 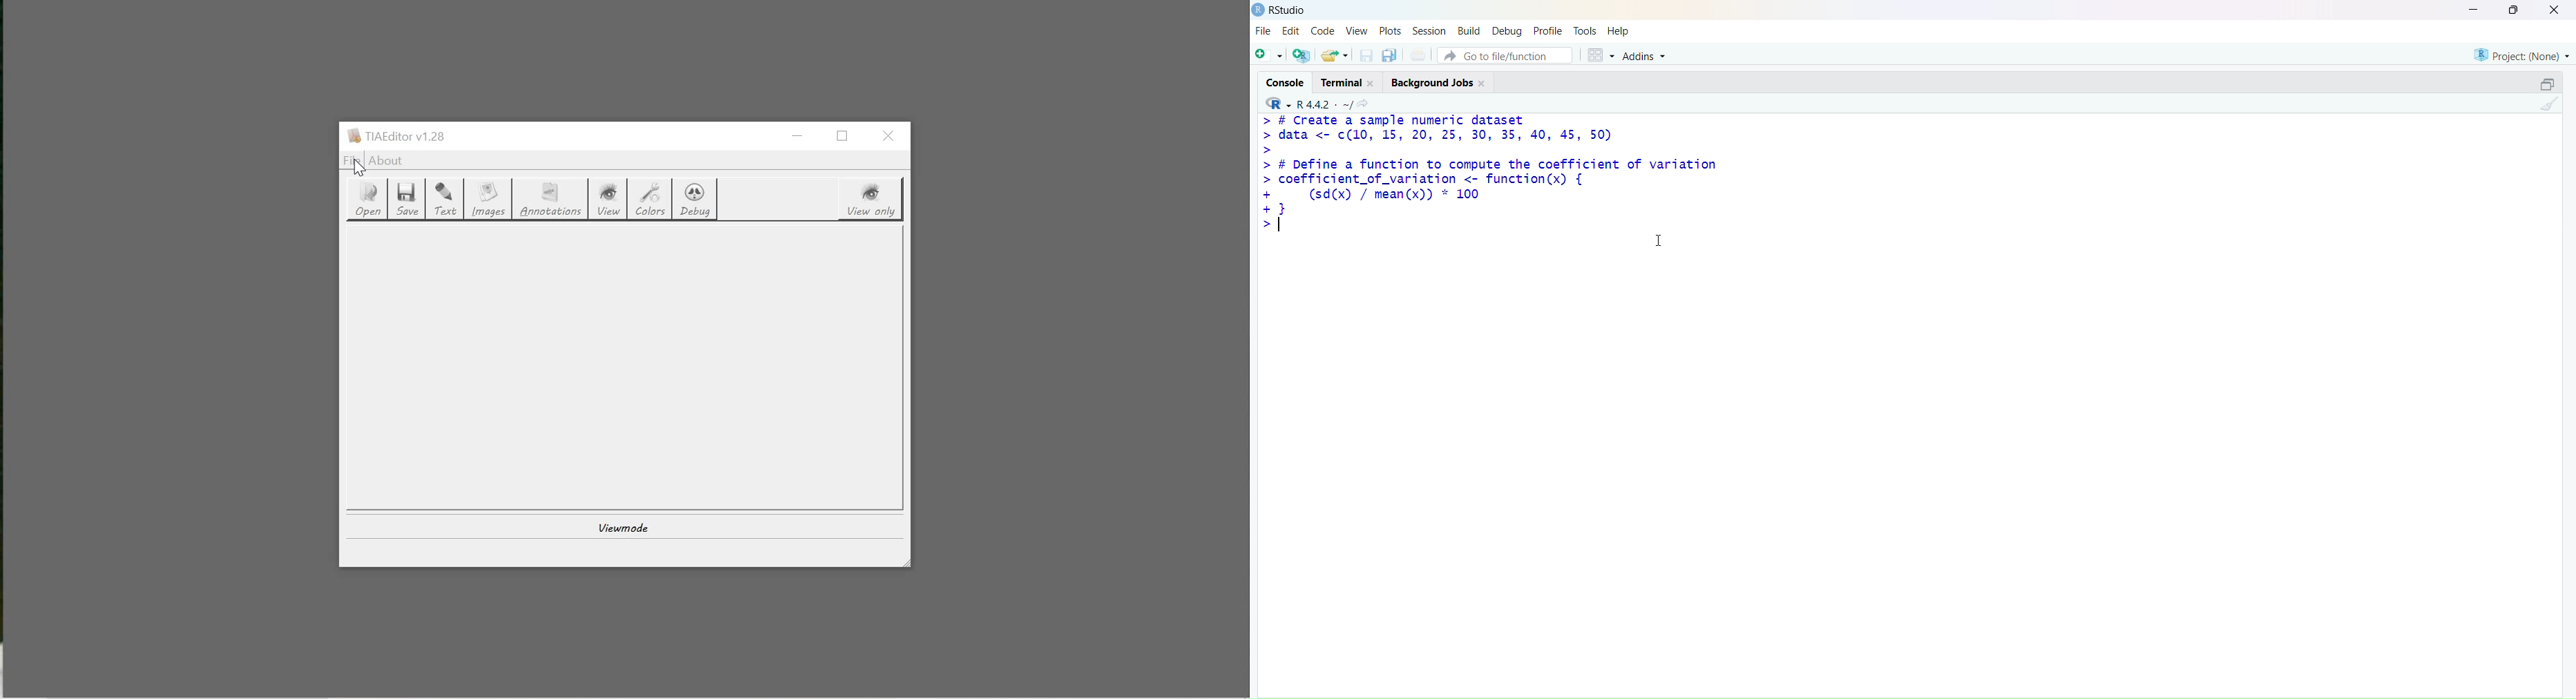 What do you see at coordinates (1364, 104) in the screenshot?
I see `share icon` at bounding box center [1364, 104].